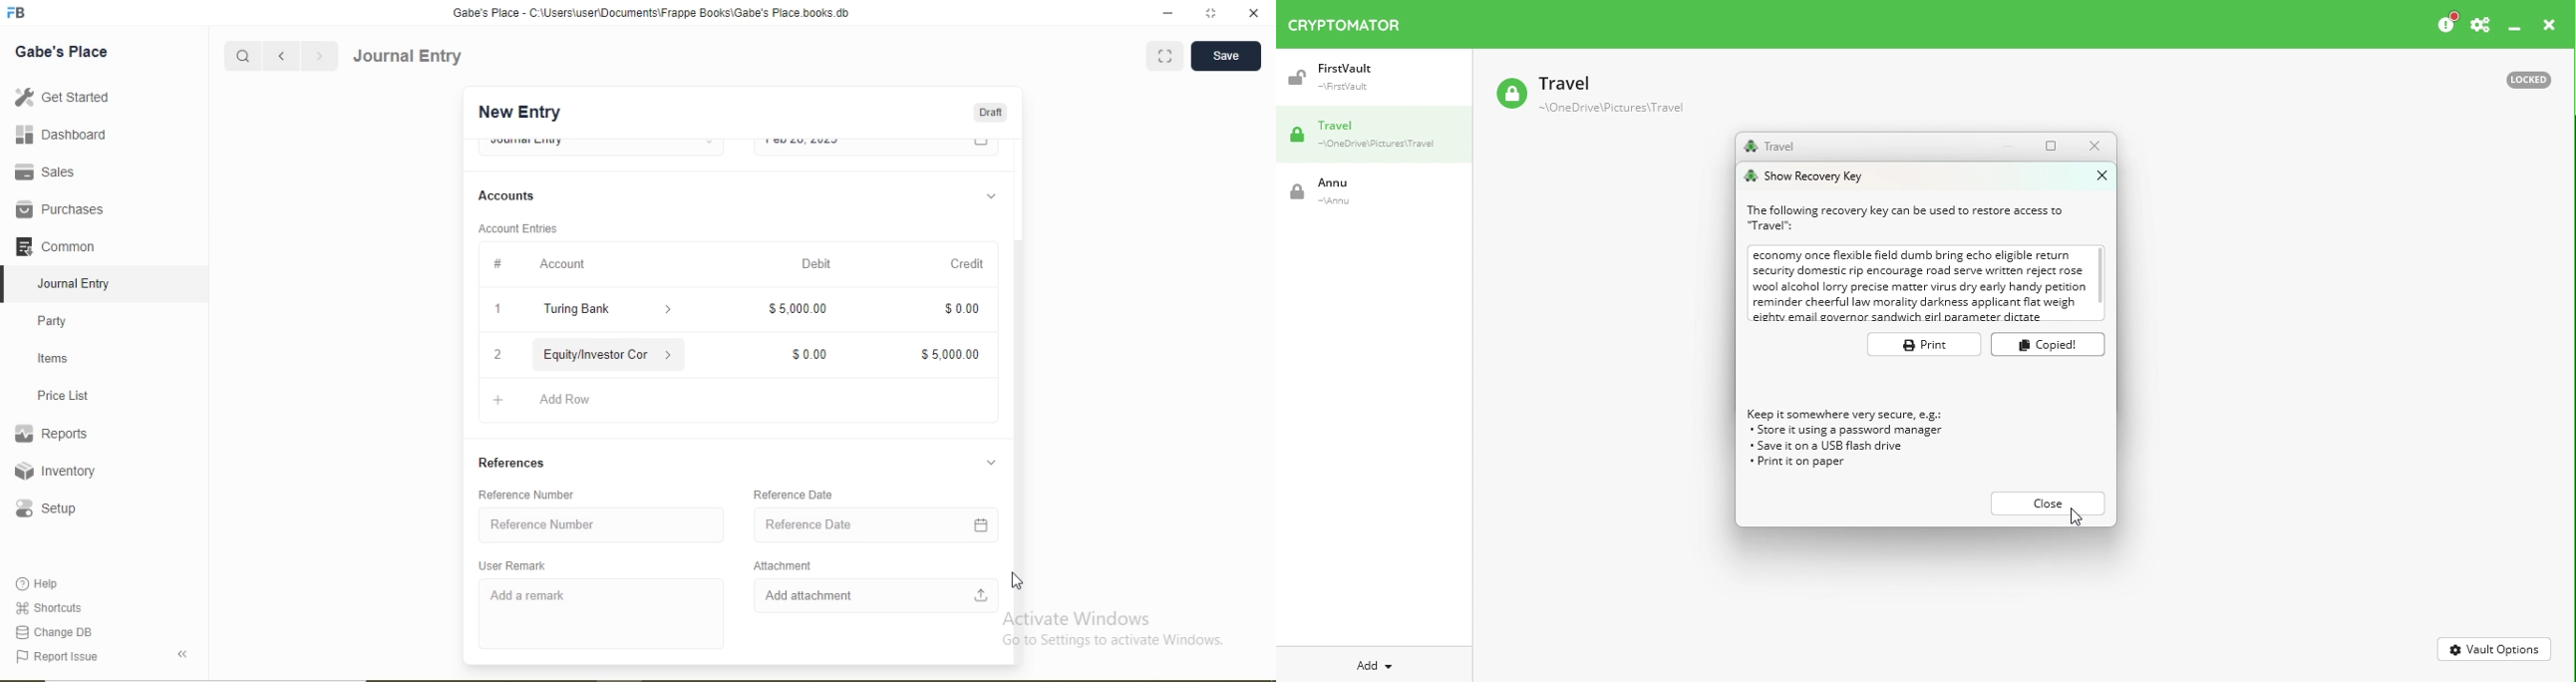 The image size is (2576, 700). Describe the element at coordinates (497, 265) in the screenshot. I see `#` at that location.